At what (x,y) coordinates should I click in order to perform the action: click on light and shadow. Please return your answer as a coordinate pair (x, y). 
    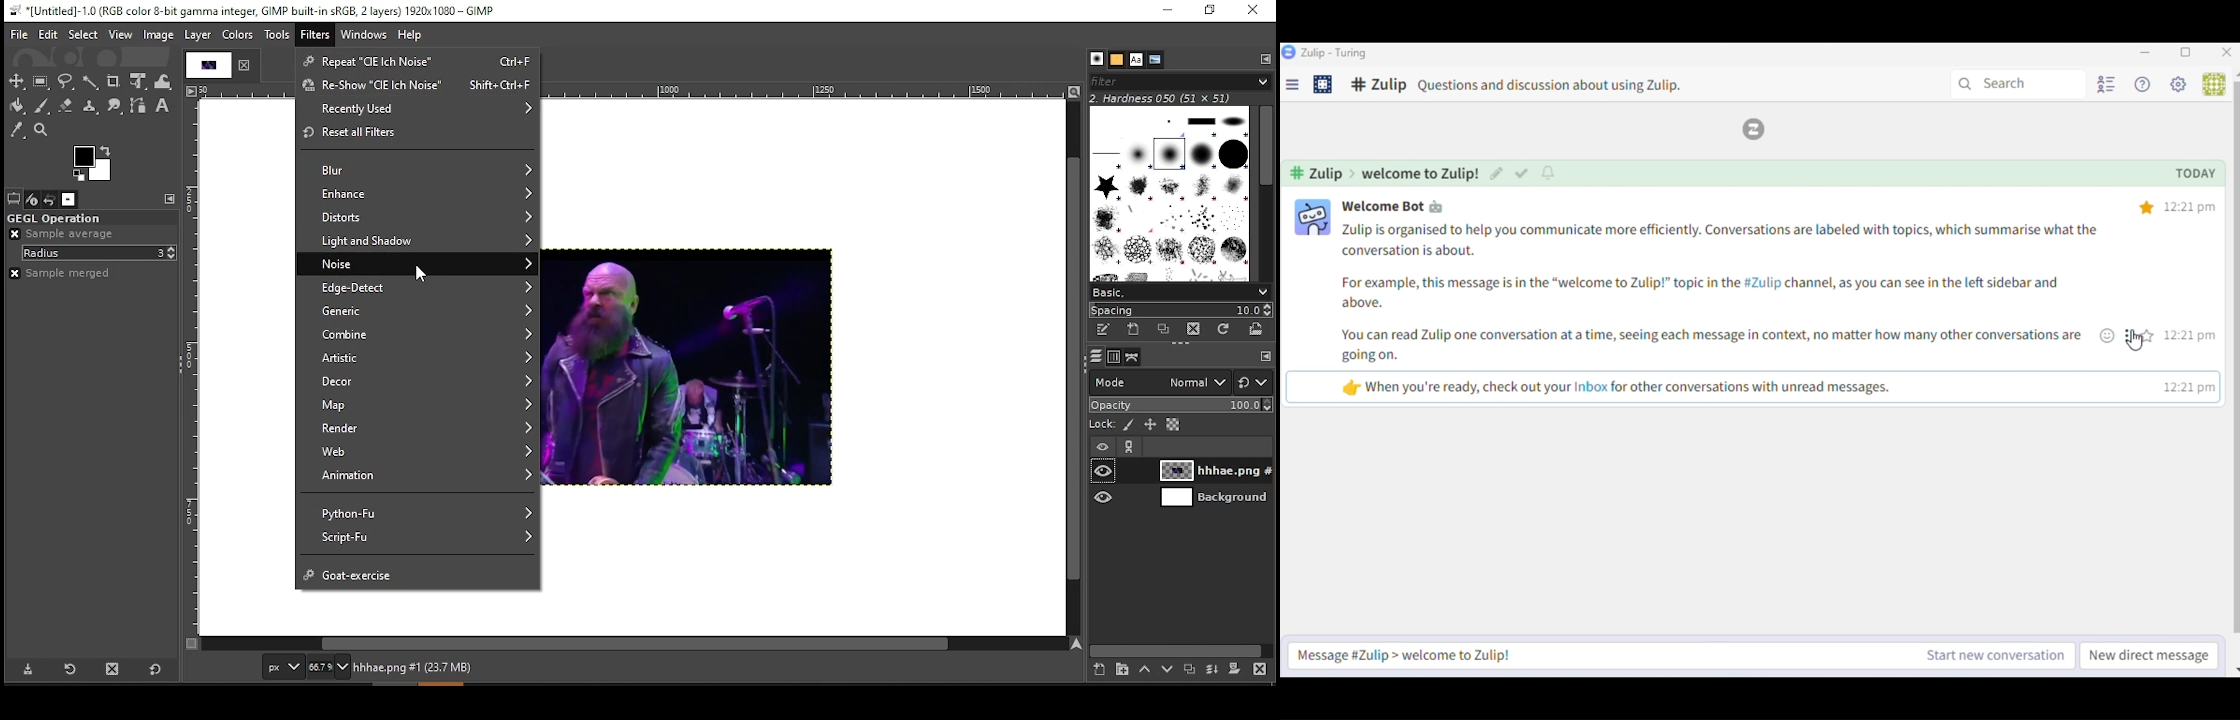
    Looking at the image, I should click on (419, 241).